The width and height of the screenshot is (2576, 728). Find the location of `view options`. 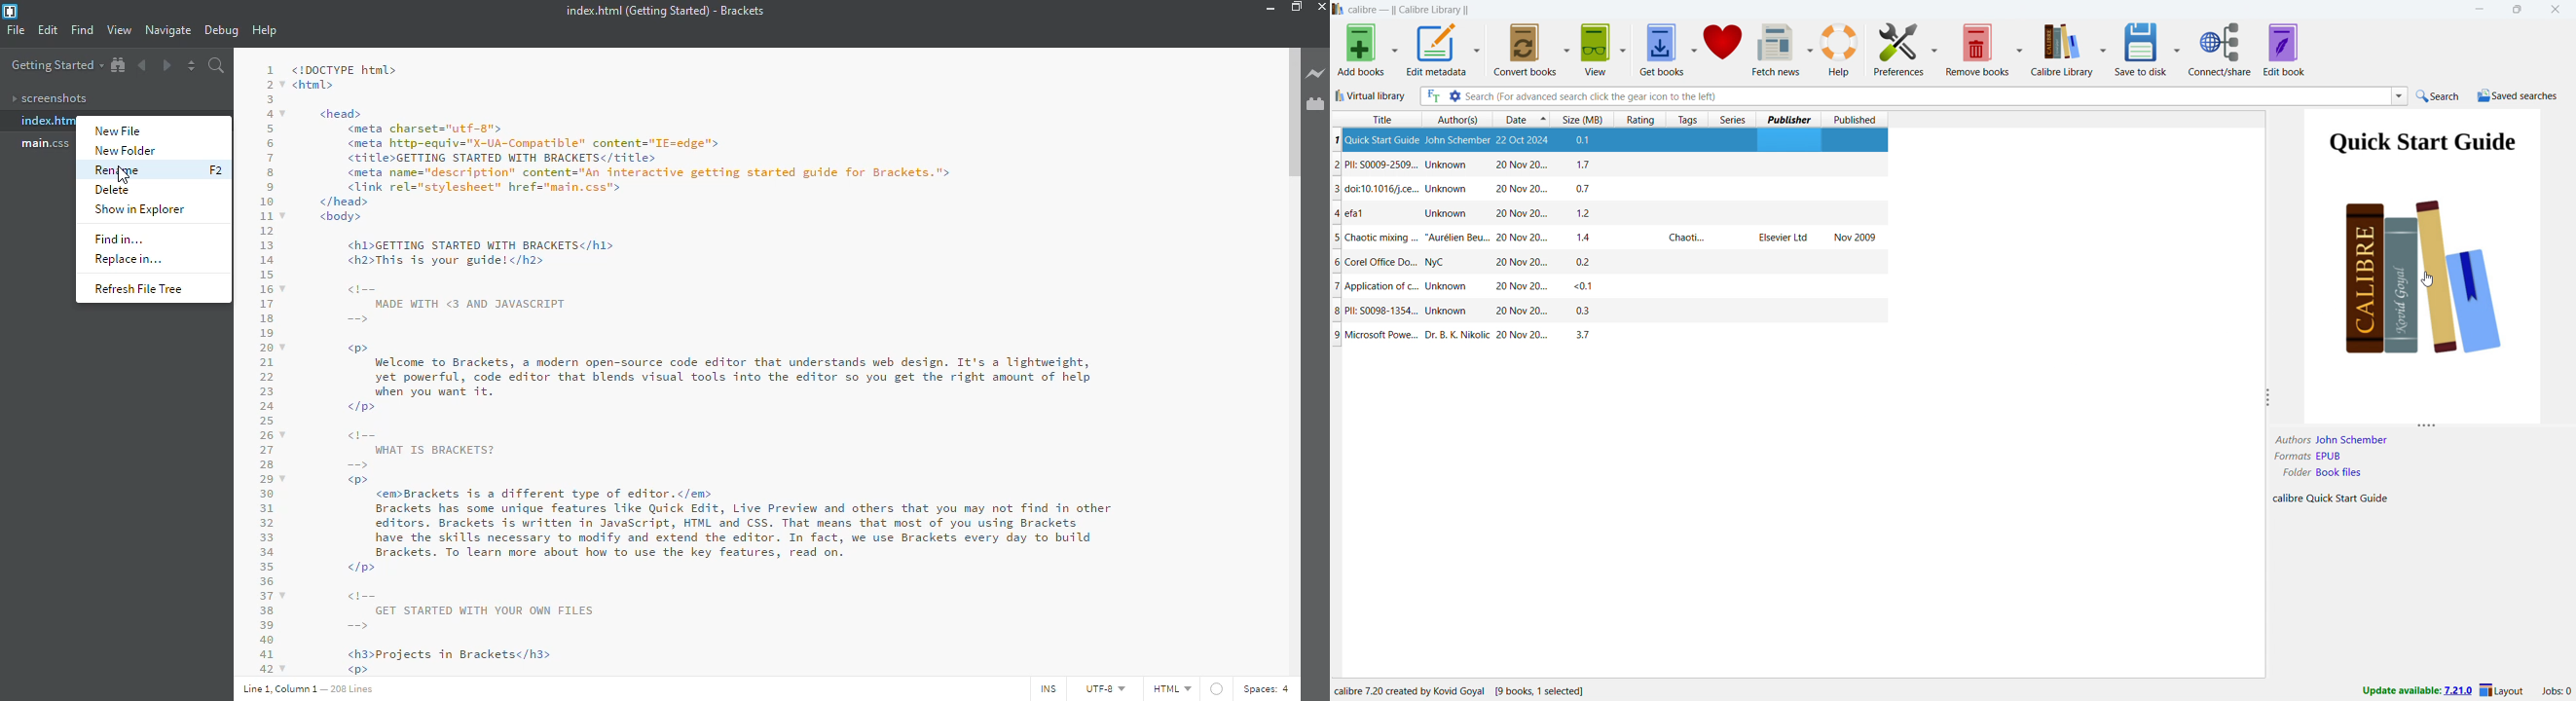

view options is located at coordinates (1623, 49).